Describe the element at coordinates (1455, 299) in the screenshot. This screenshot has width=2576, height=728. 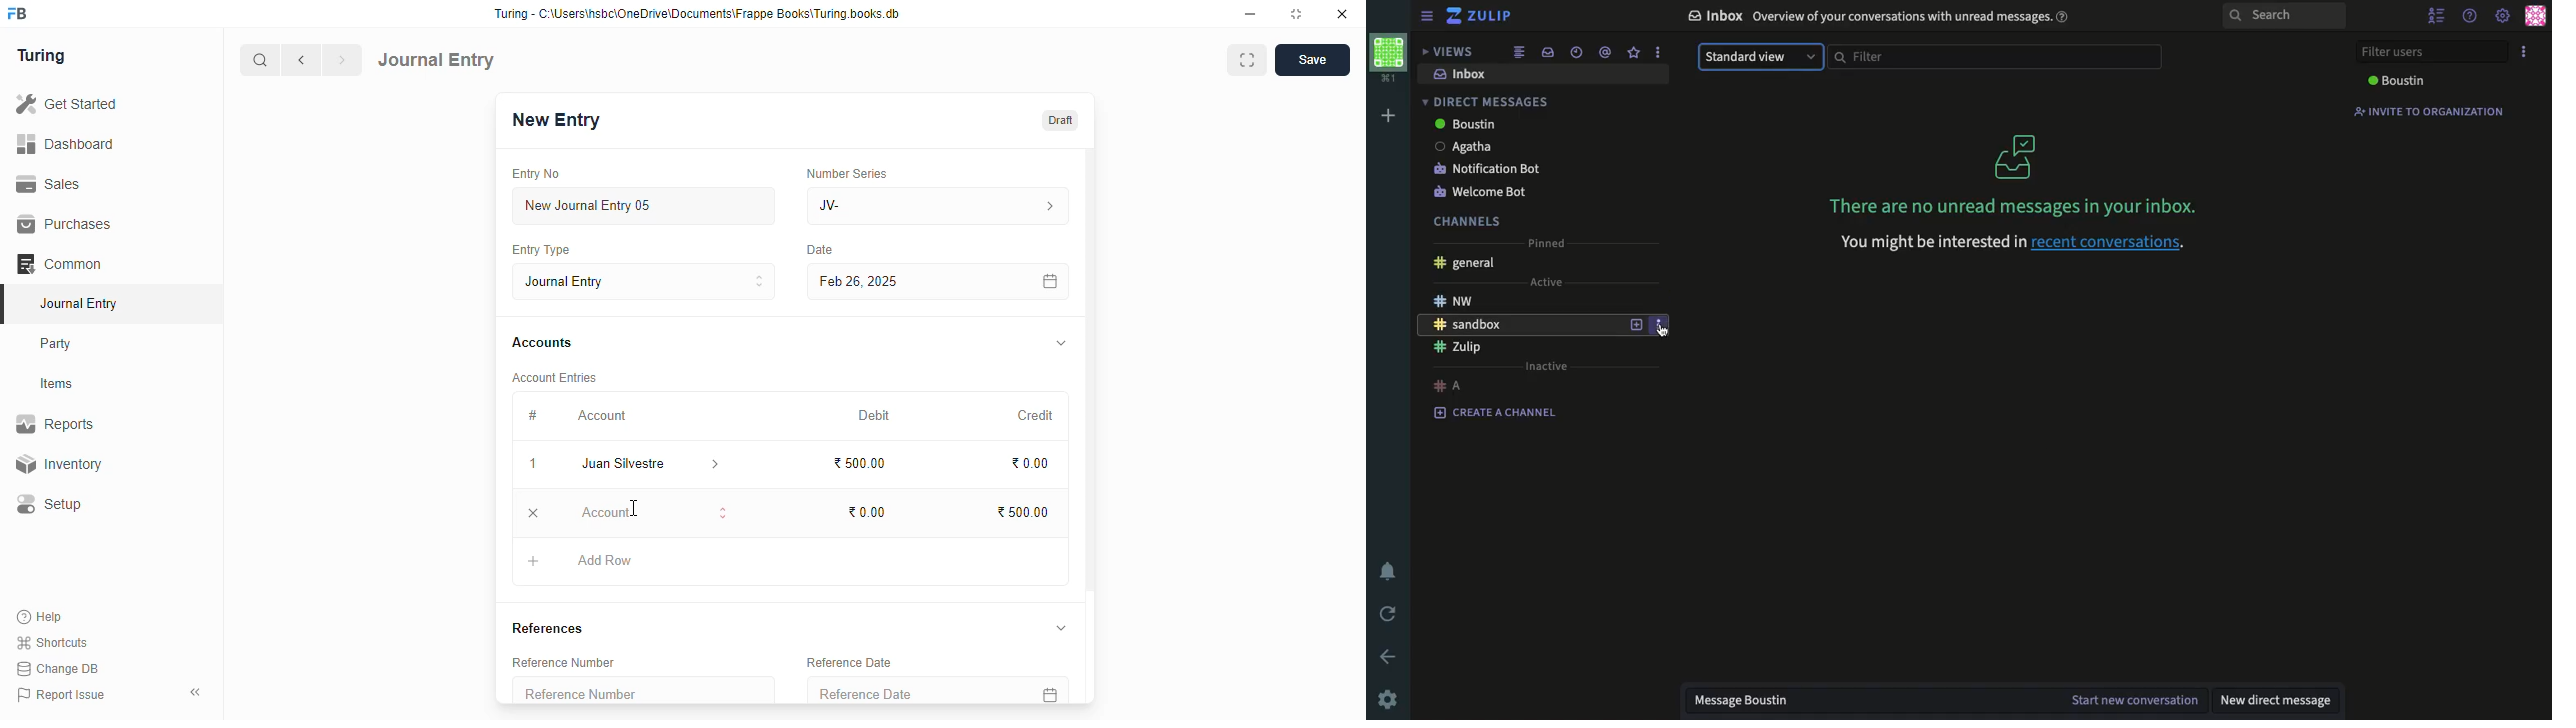
I see `nw` at that location.